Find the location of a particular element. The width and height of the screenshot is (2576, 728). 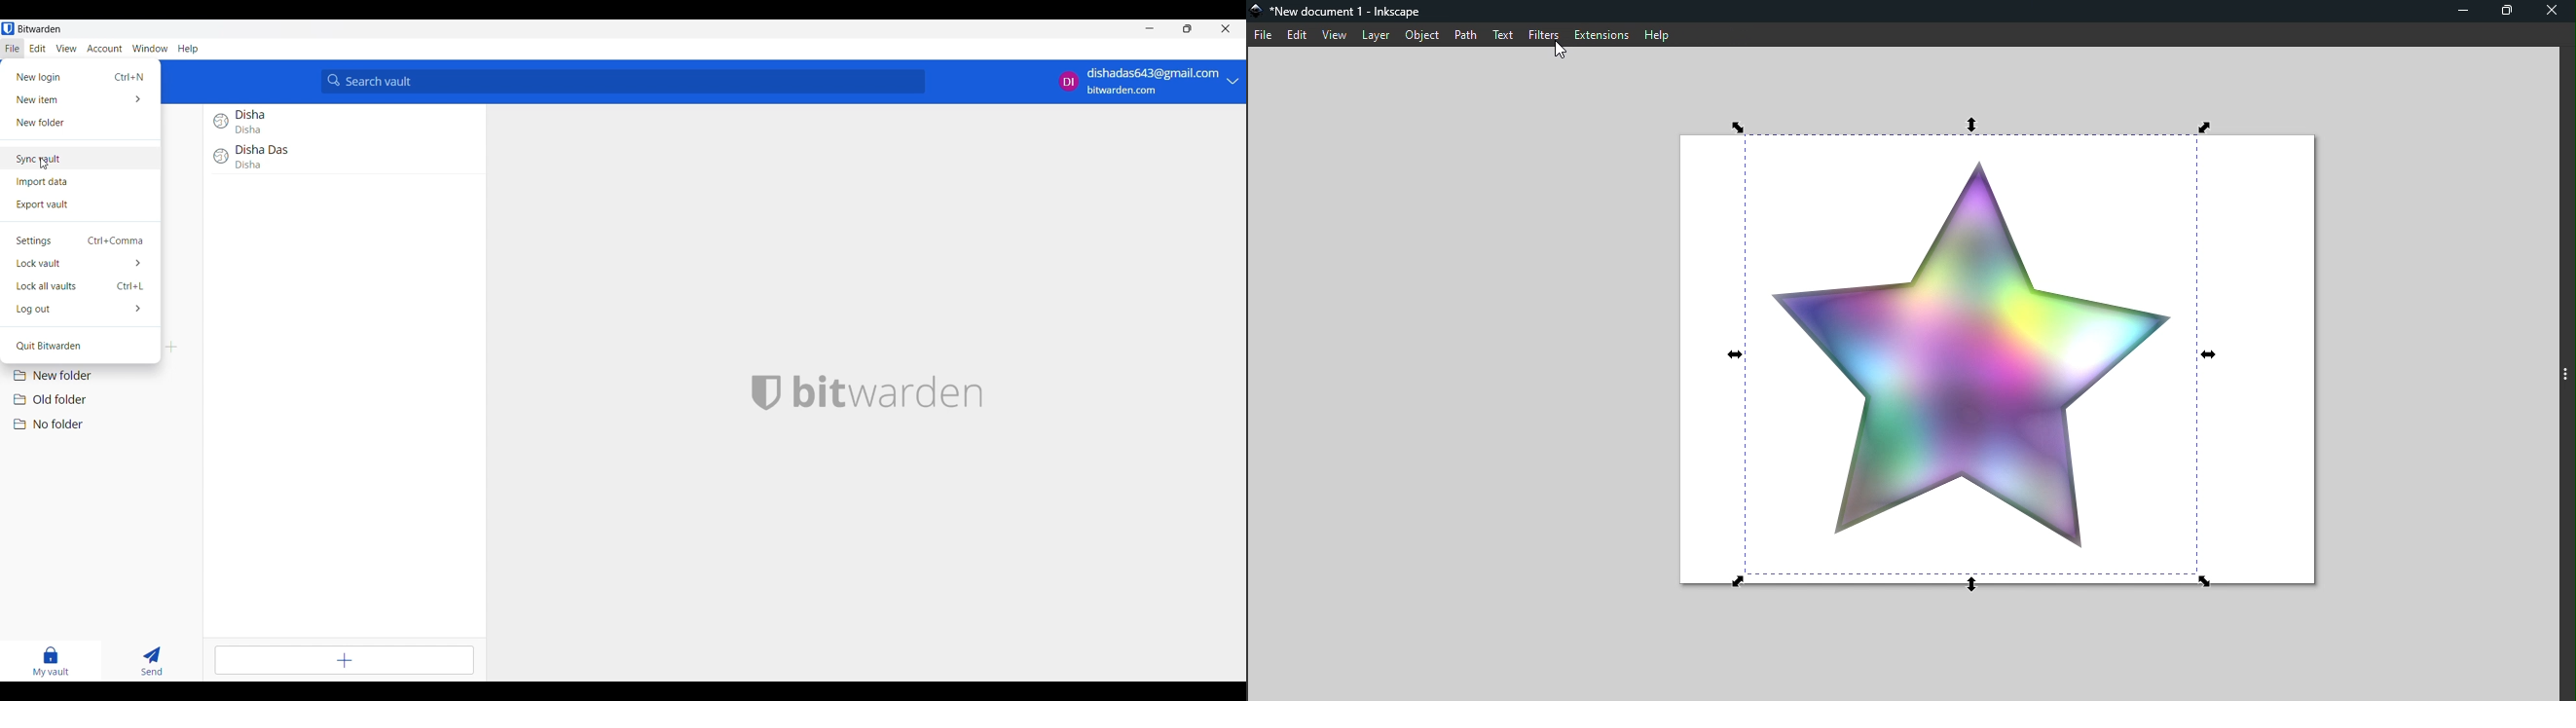

Account menu is located at coordinates (104, 49).